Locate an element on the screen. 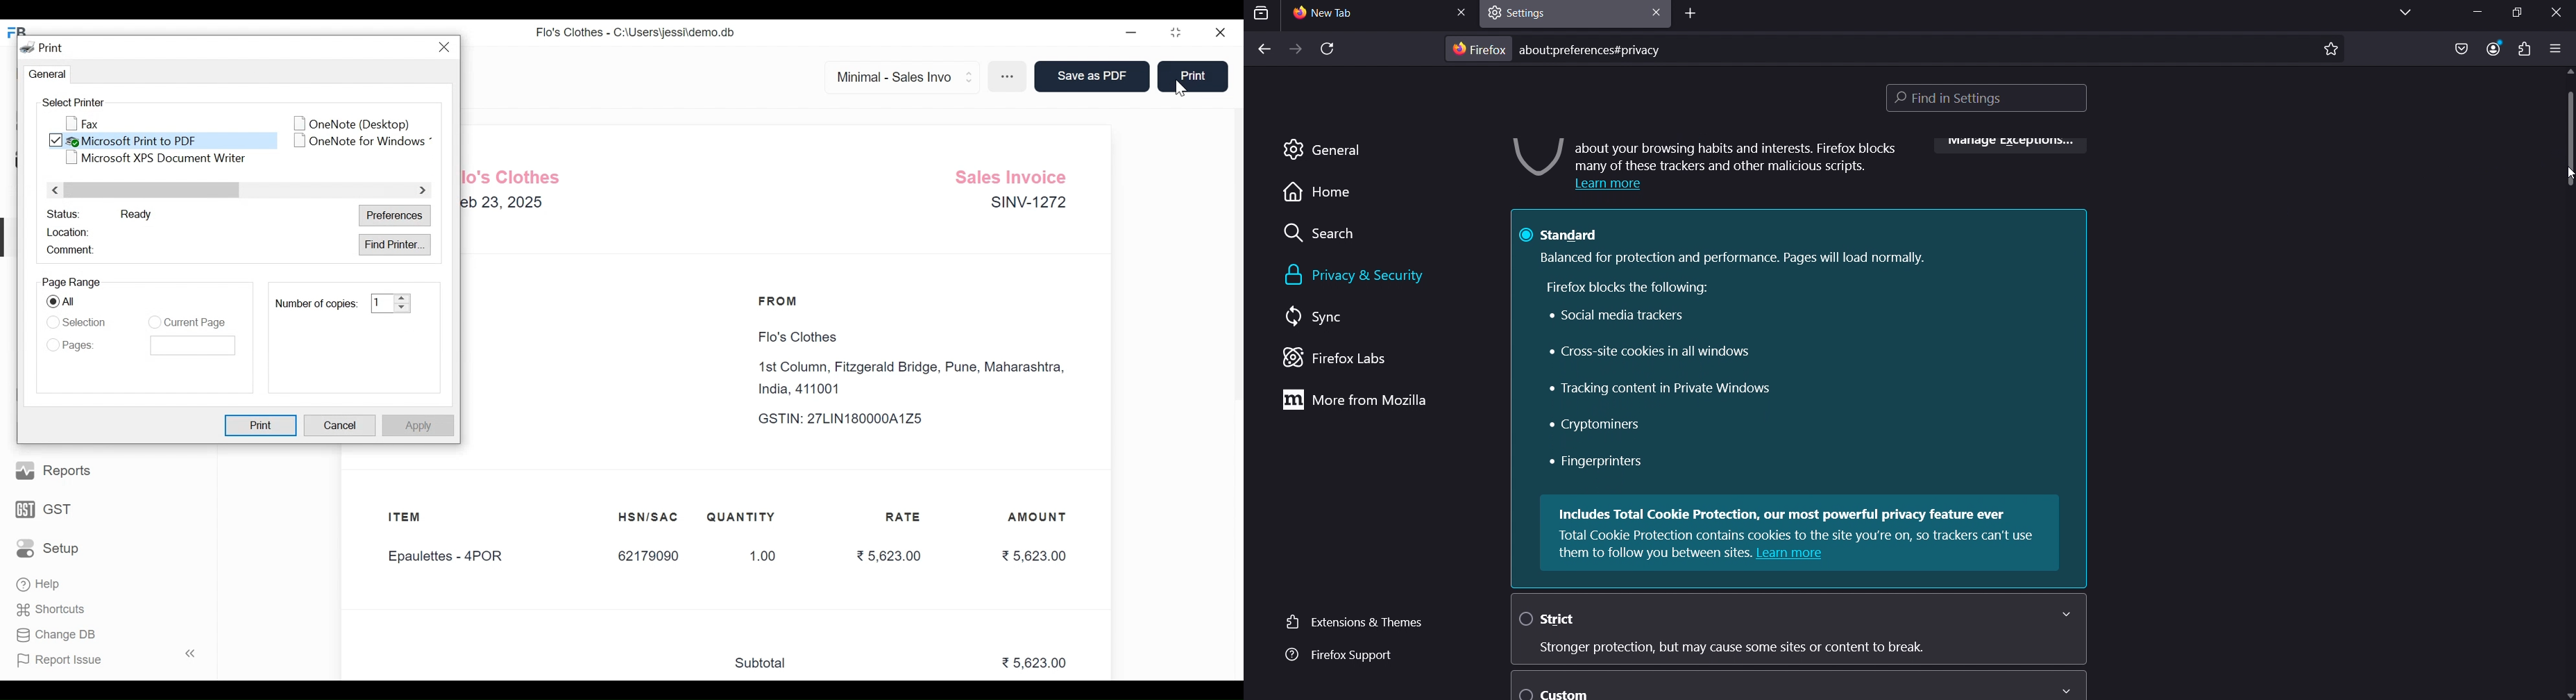 The height and width of the screenshot is (700, 2576). about:preferences#privacy is located at coordinates (1599, 49).